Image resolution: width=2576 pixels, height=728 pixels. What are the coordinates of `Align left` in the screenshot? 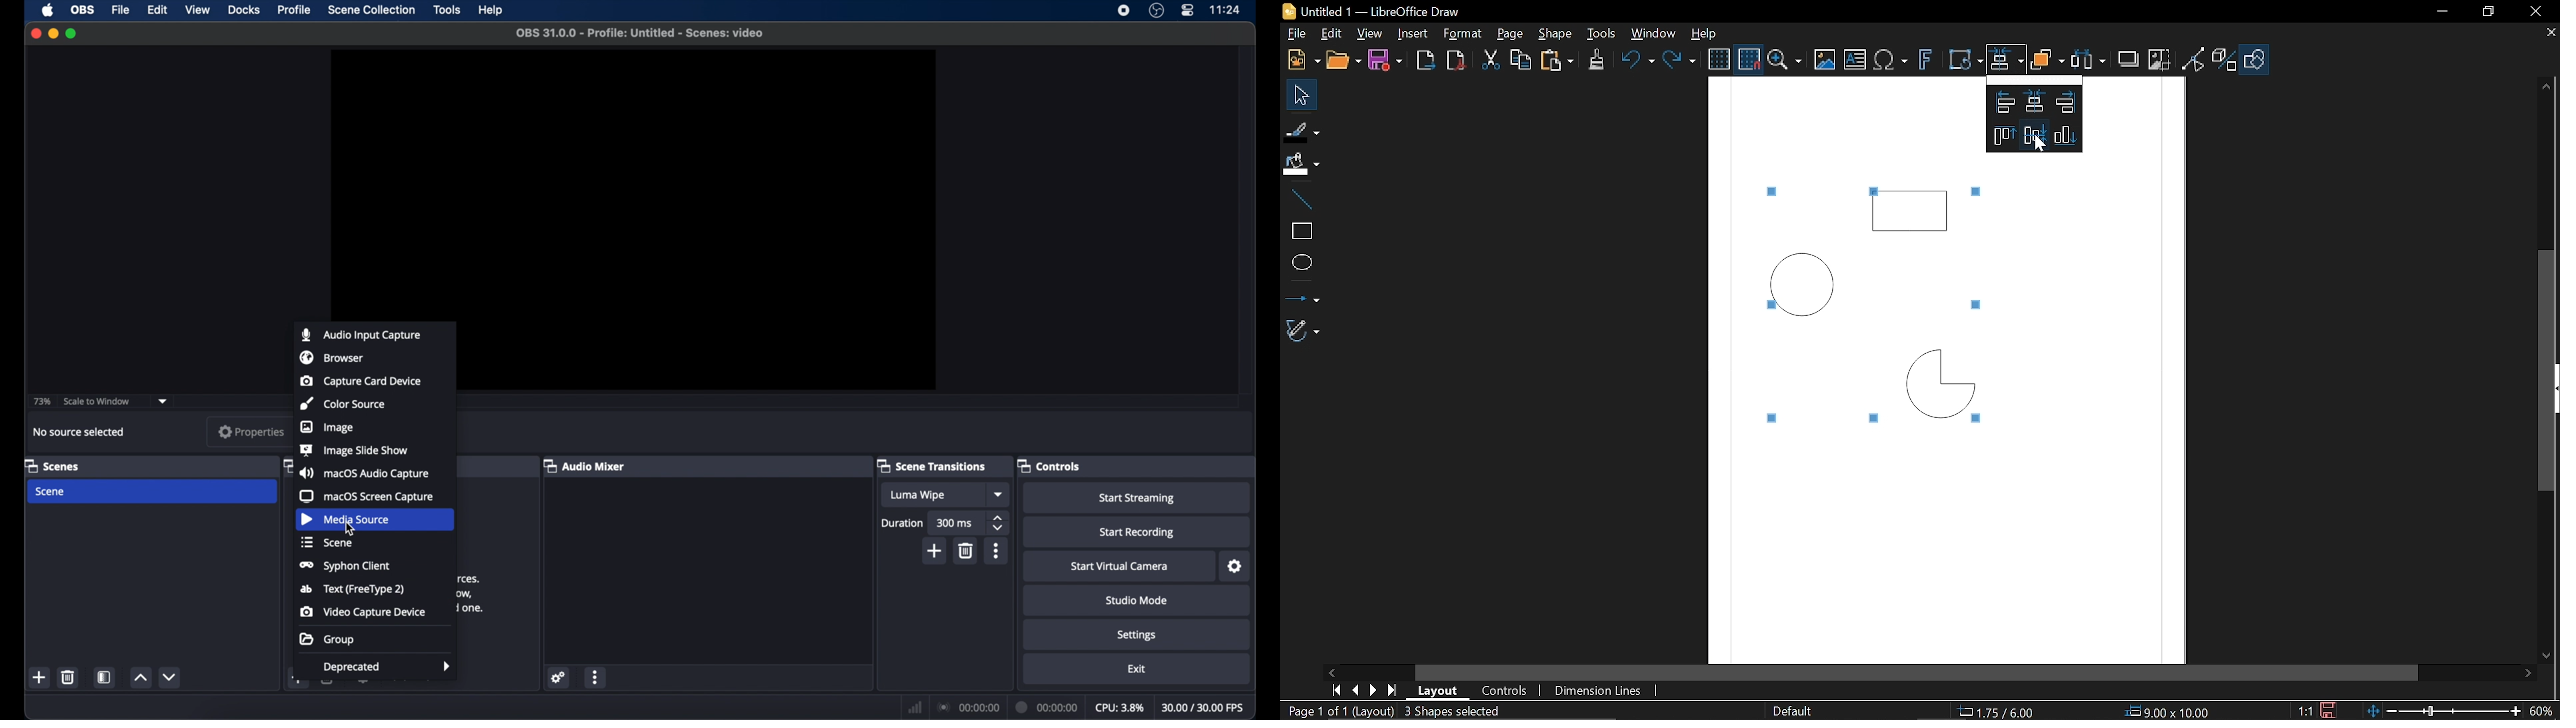 It's located at (2004, 103).